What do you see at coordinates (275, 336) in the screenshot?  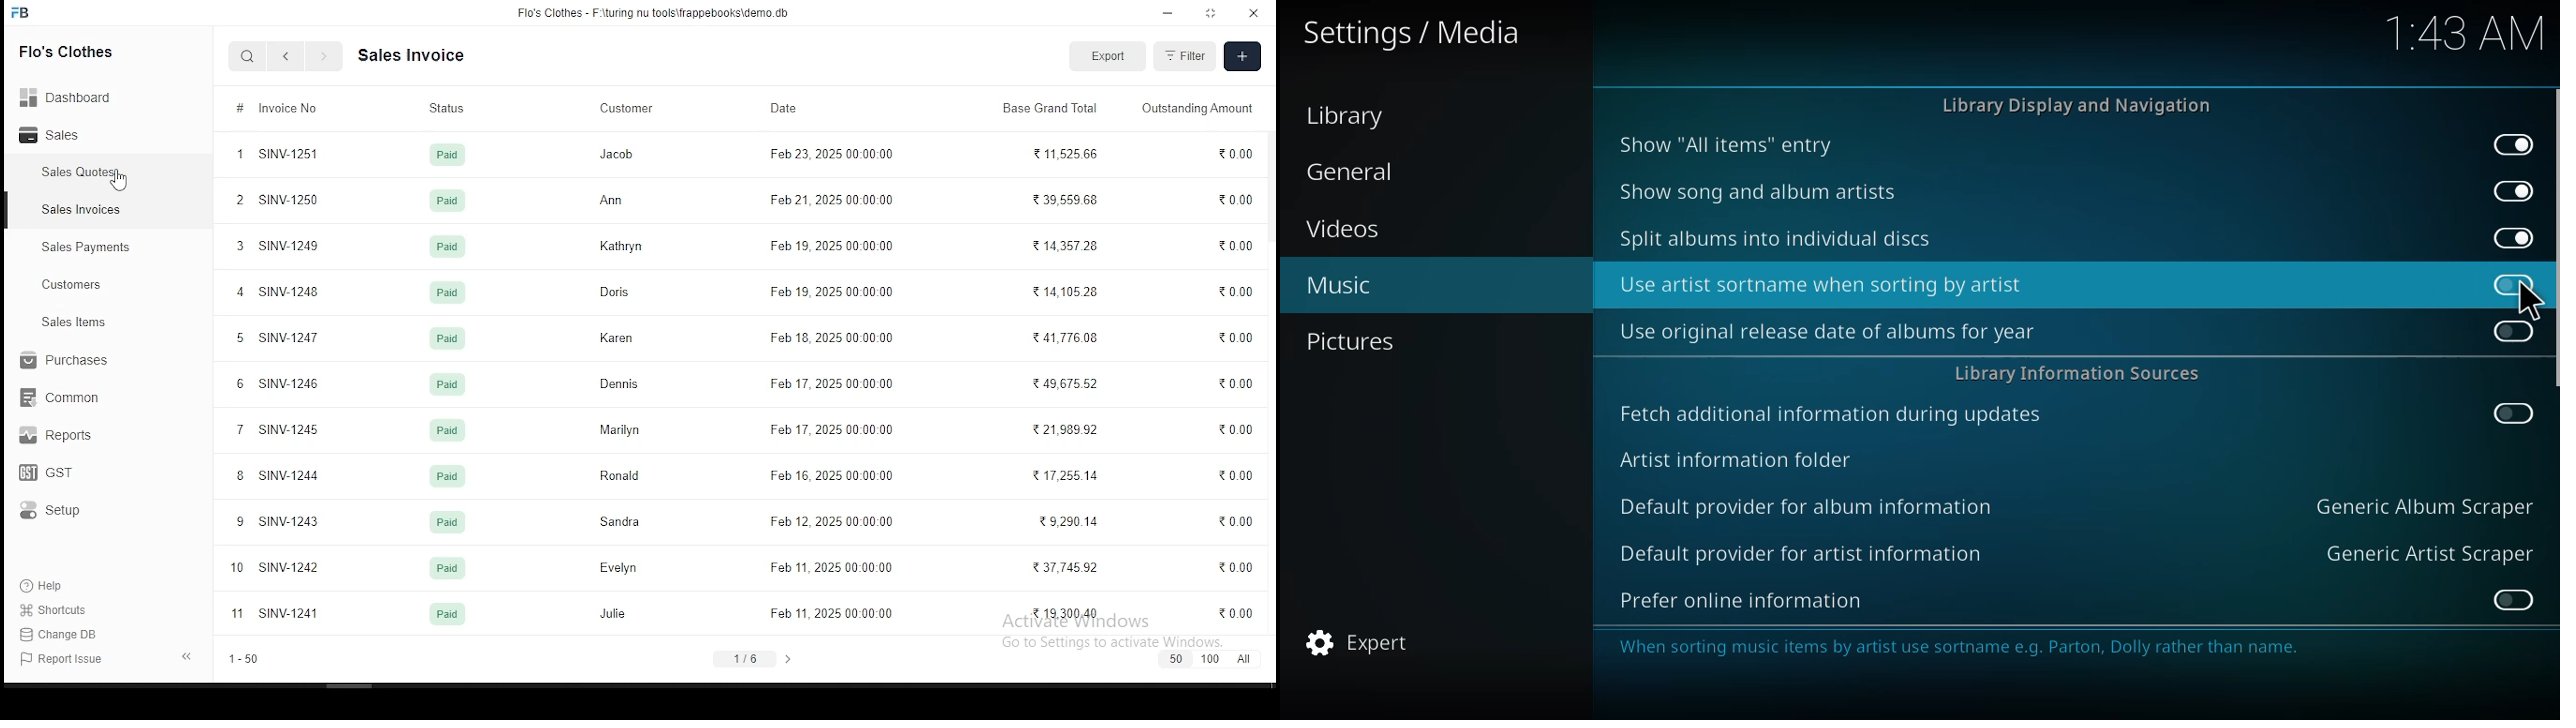 I see `5 SINV-1247` at bounding box center [275, 336].